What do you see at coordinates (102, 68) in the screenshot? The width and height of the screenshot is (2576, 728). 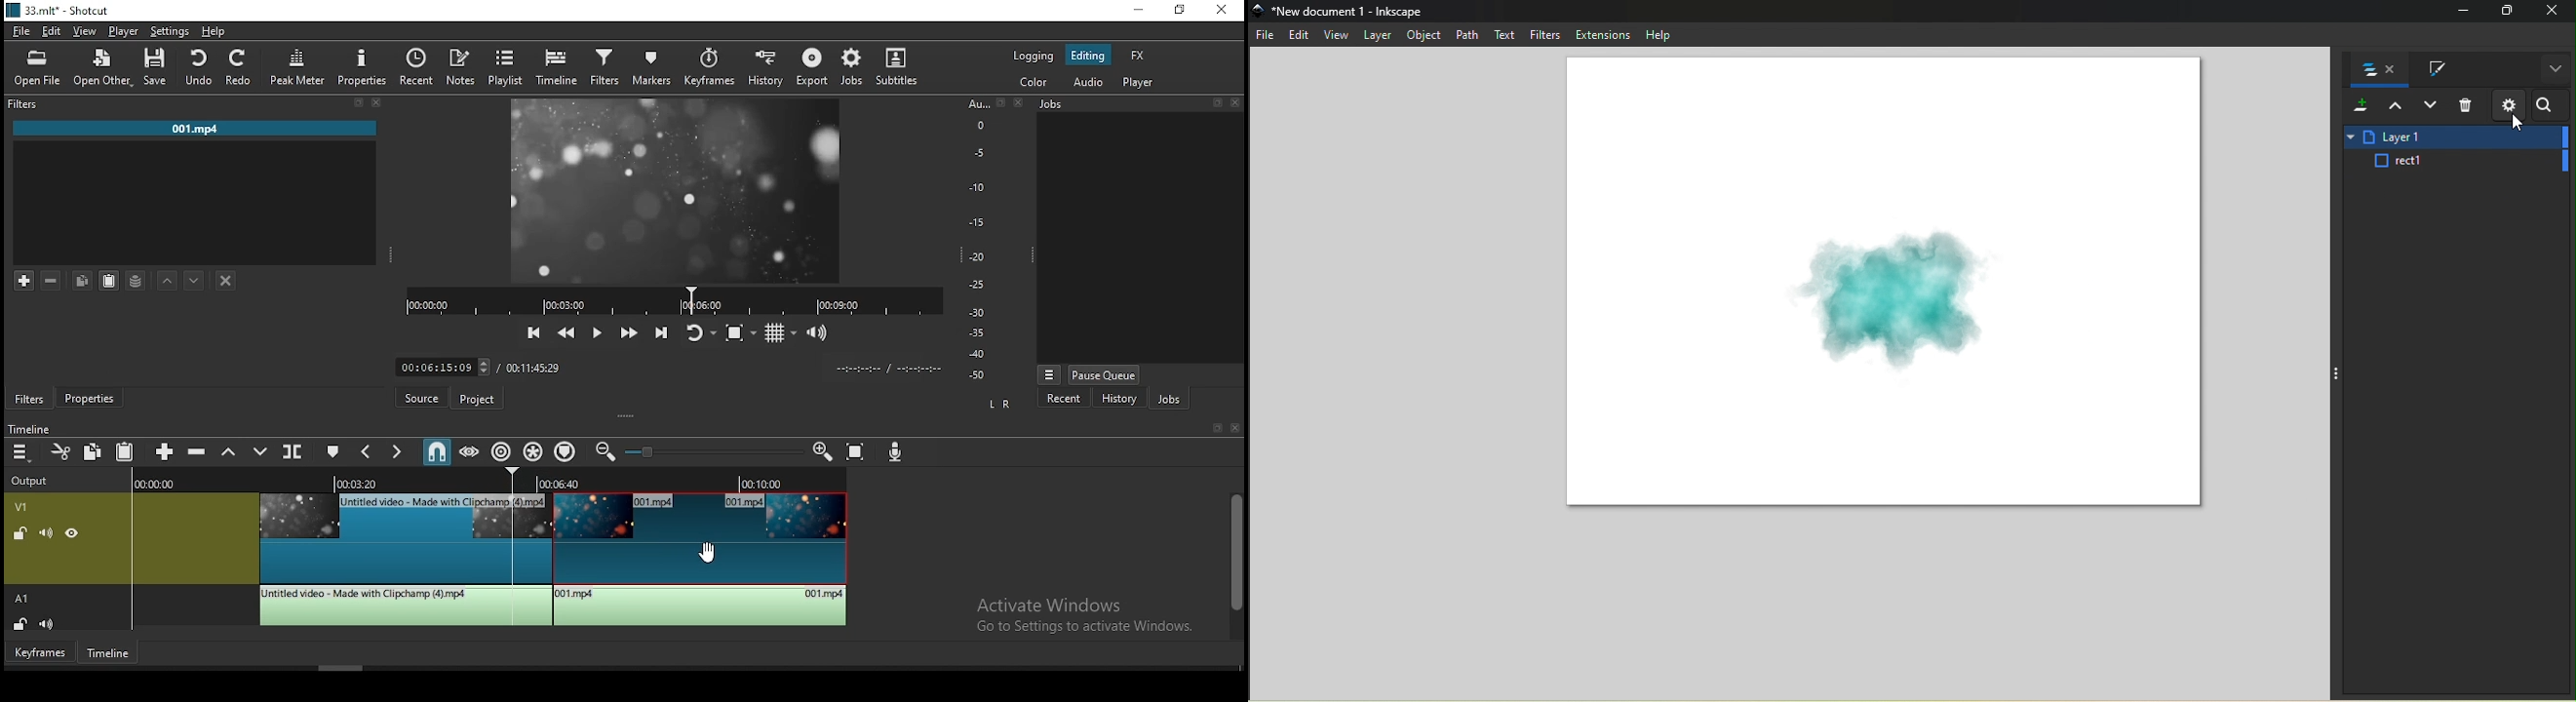 I see `open other` at bounding box center [102, 68].